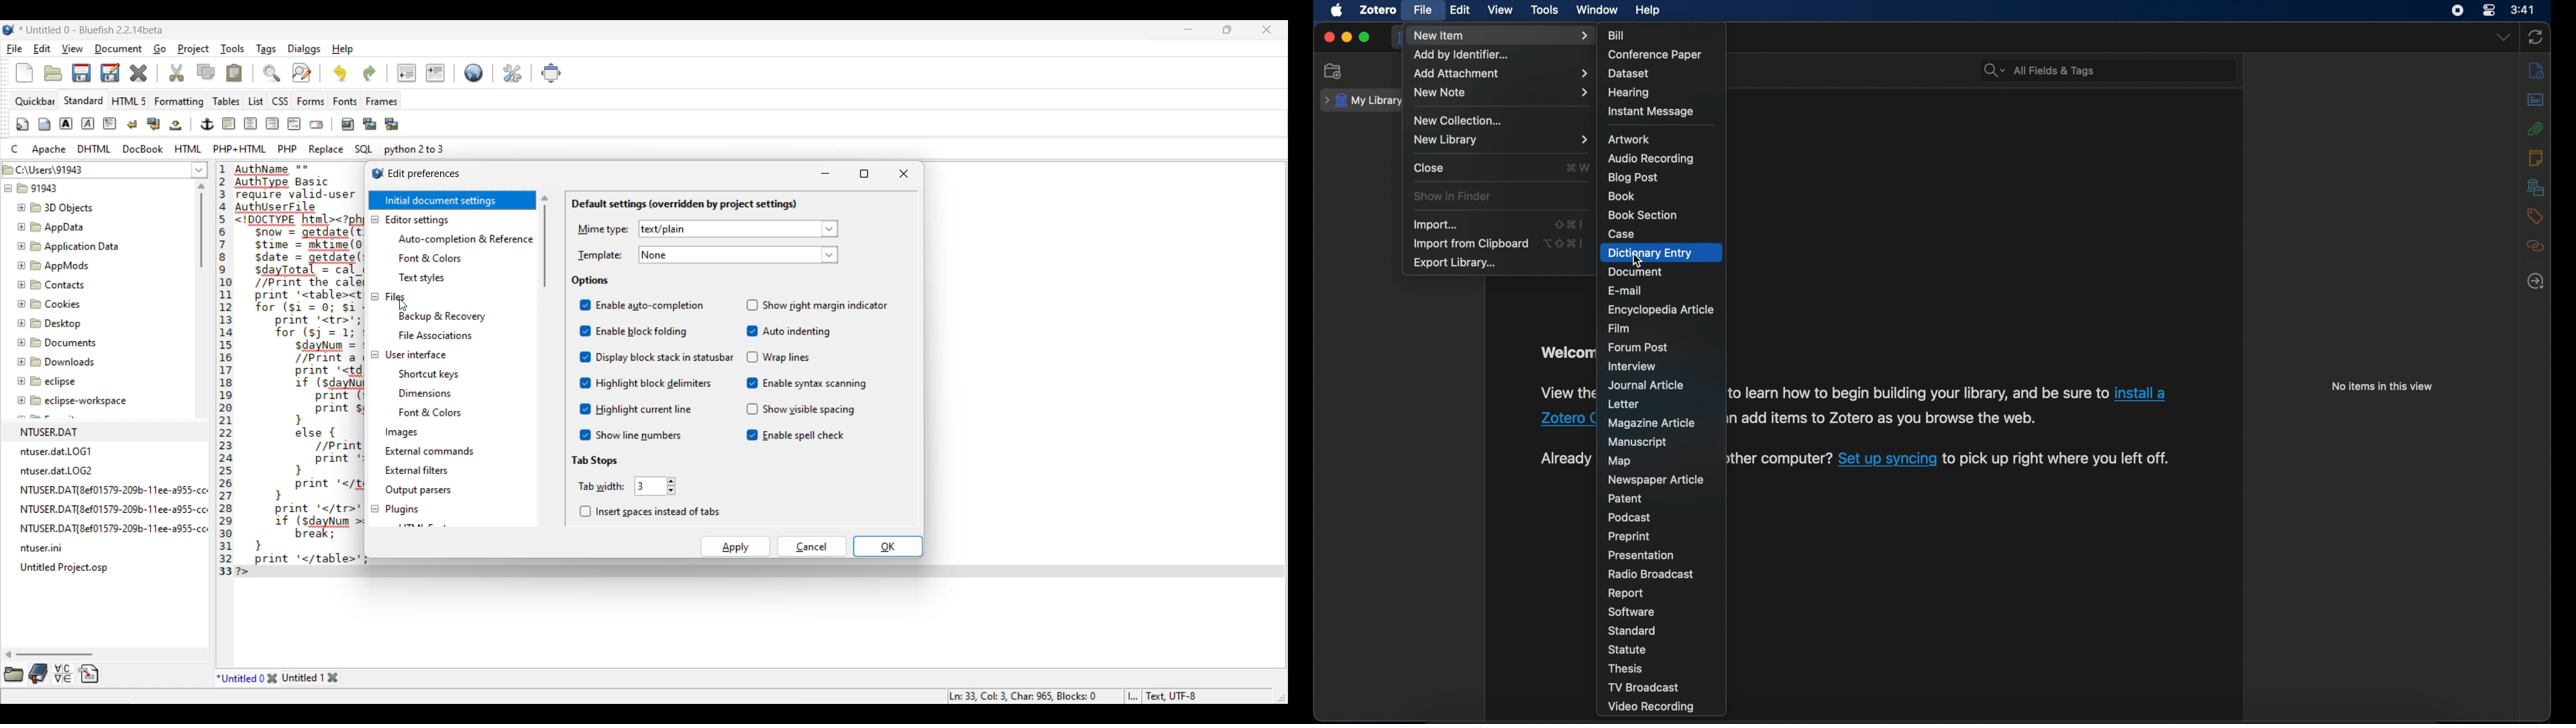 This screenshot has width=2576, height=728. What do you see at coordinates (97, 72) in the screenshot?
I see `Save options` at bounding box center [97, 72].